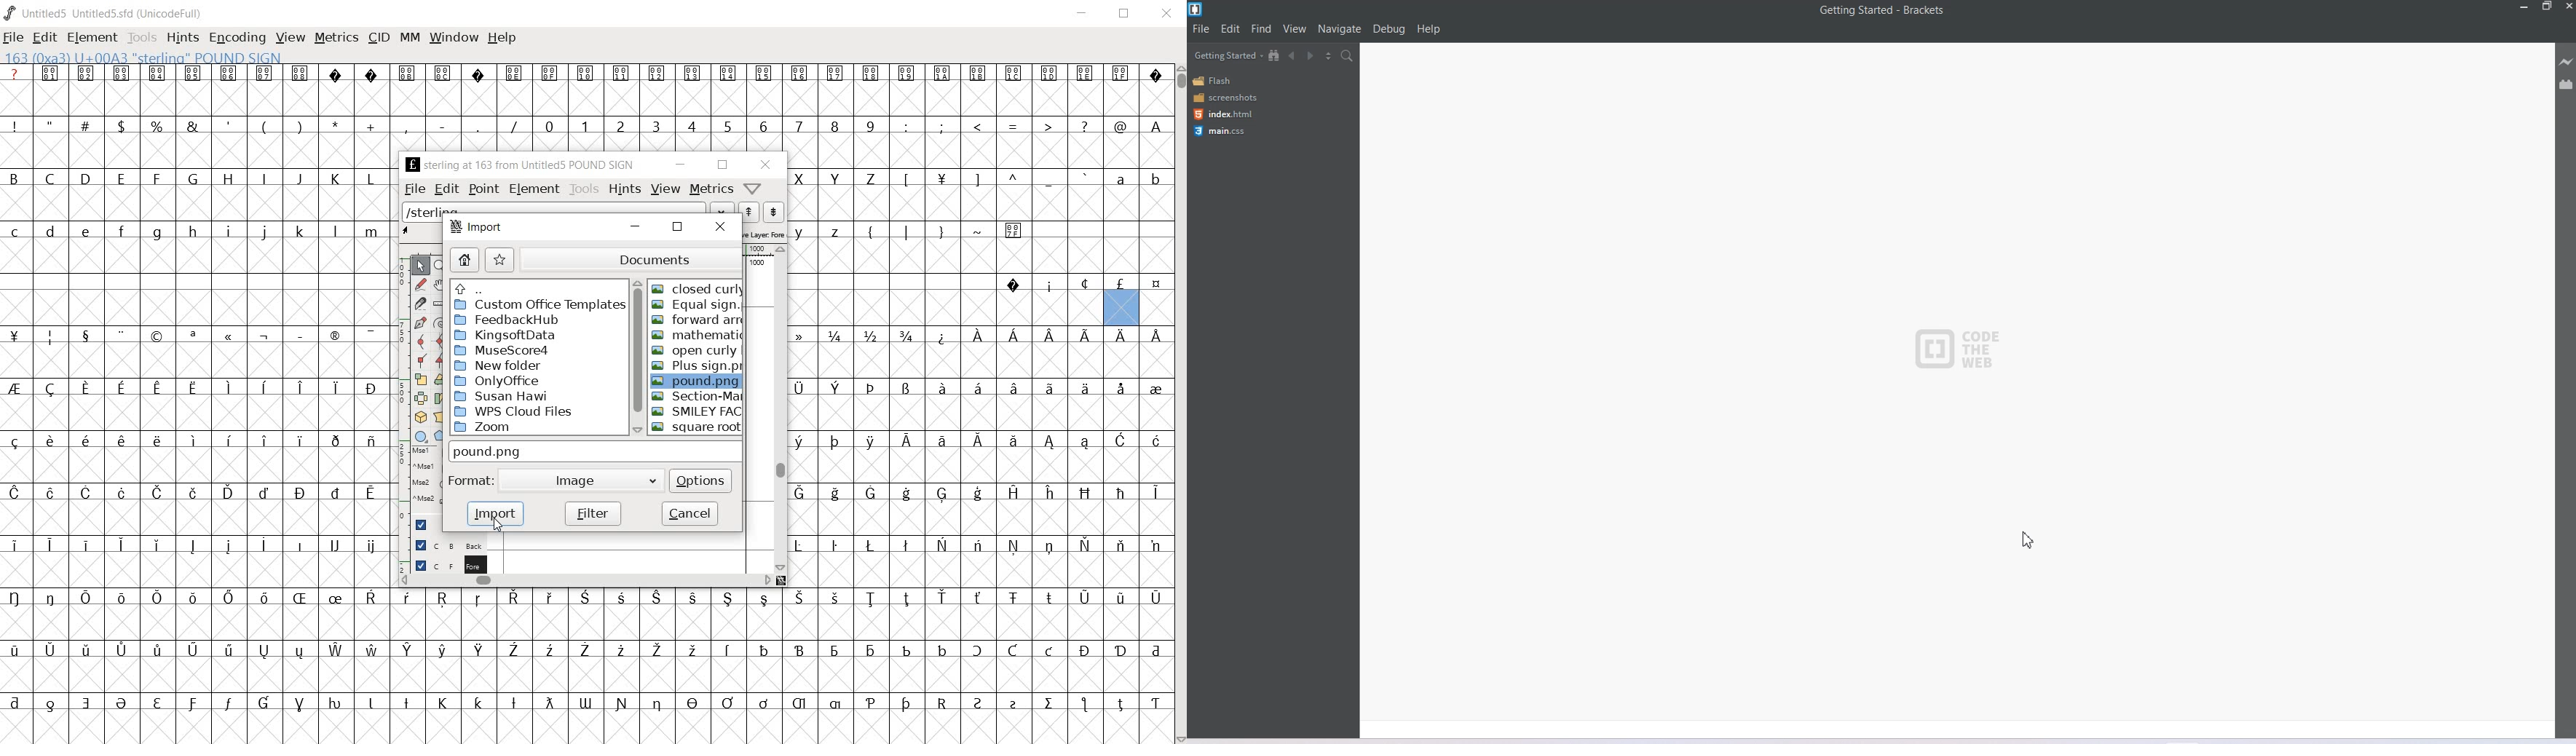 The height and width of the screenshot is (756, 2576). Describe the element at coordinates (84, 440) in the screenshot. I see `Symbol` at that location.